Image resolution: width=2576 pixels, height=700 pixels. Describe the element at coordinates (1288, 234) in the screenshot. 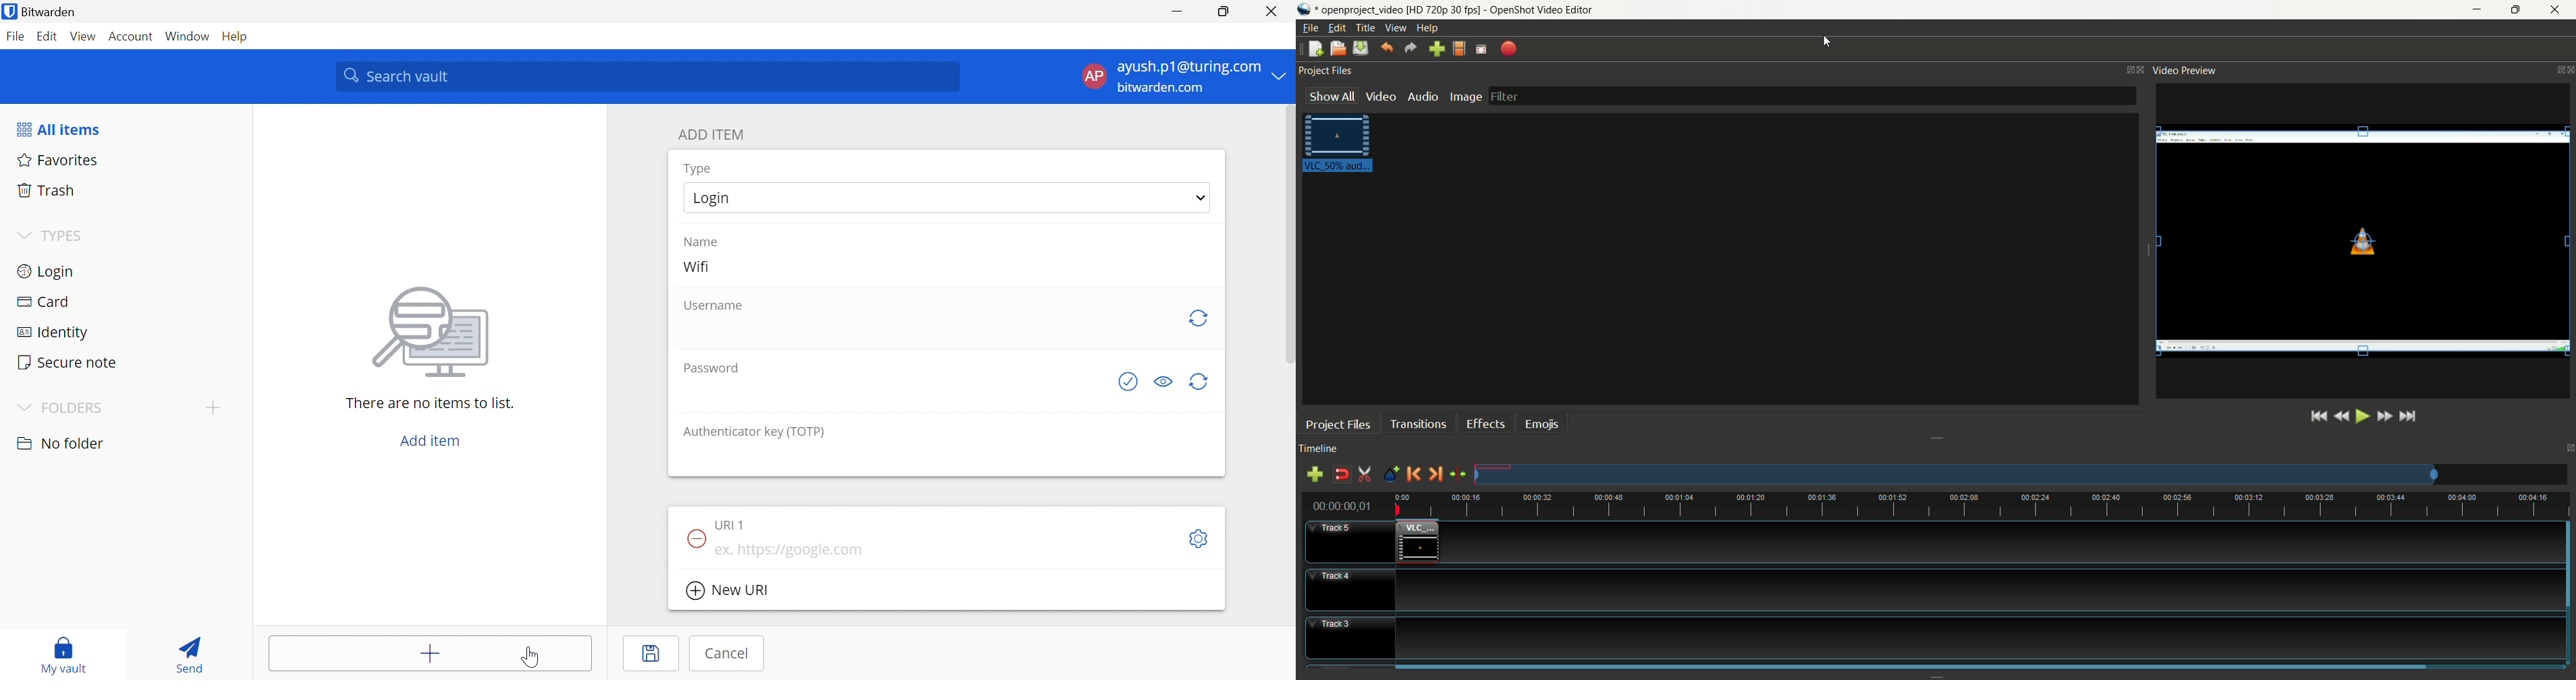

I see `scrollbar` at that location.